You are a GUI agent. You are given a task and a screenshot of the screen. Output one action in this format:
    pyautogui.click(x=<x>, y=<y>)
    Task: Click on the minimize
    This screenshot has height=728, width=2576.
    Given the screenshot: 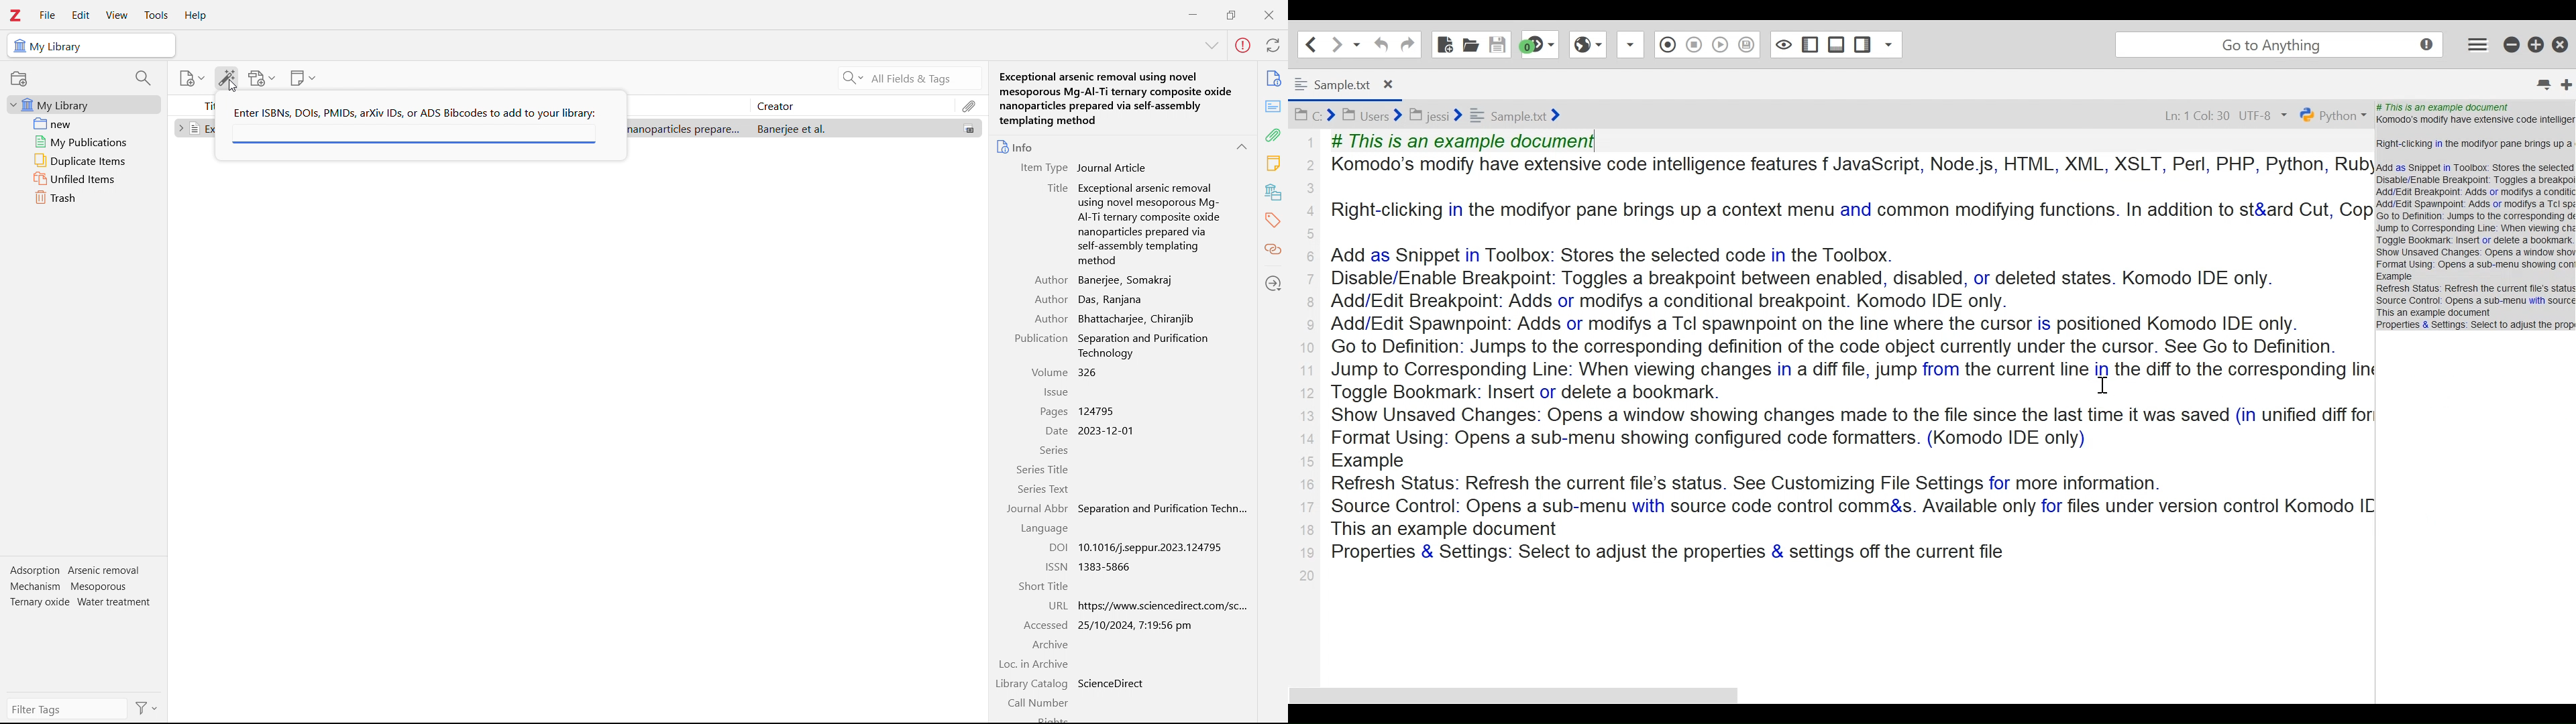 What is the action you would take?
    pyautogui.click(x=1193, y=13)
    